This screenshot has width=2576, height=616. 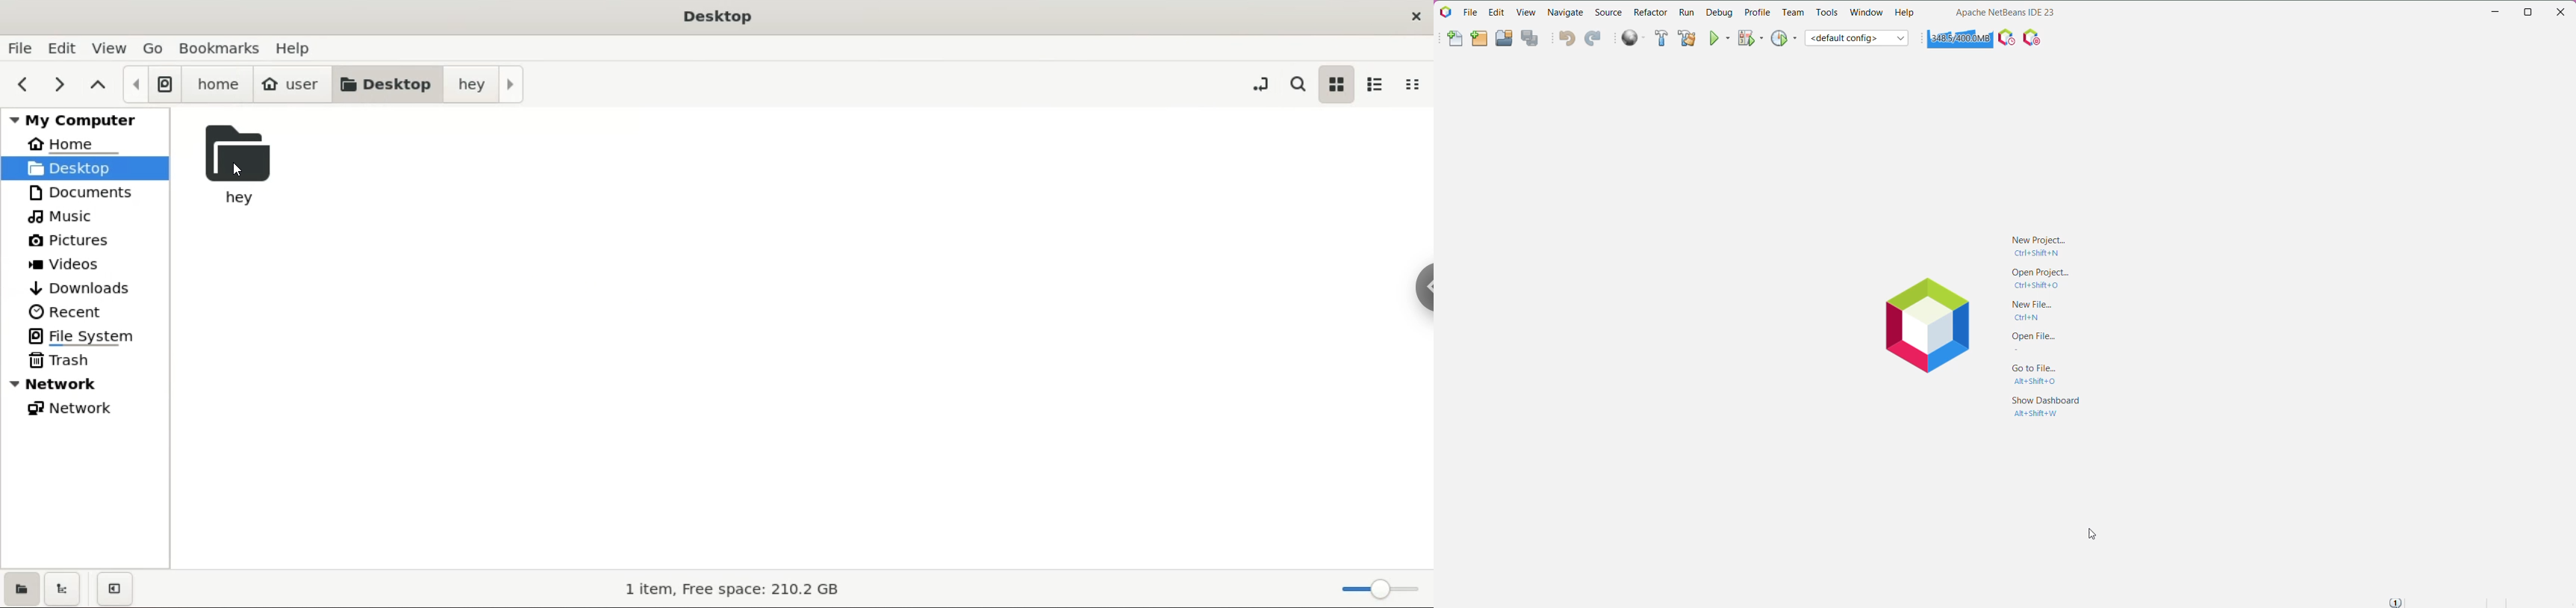 I want to click on close sidebar, so click(x=115, y=589).